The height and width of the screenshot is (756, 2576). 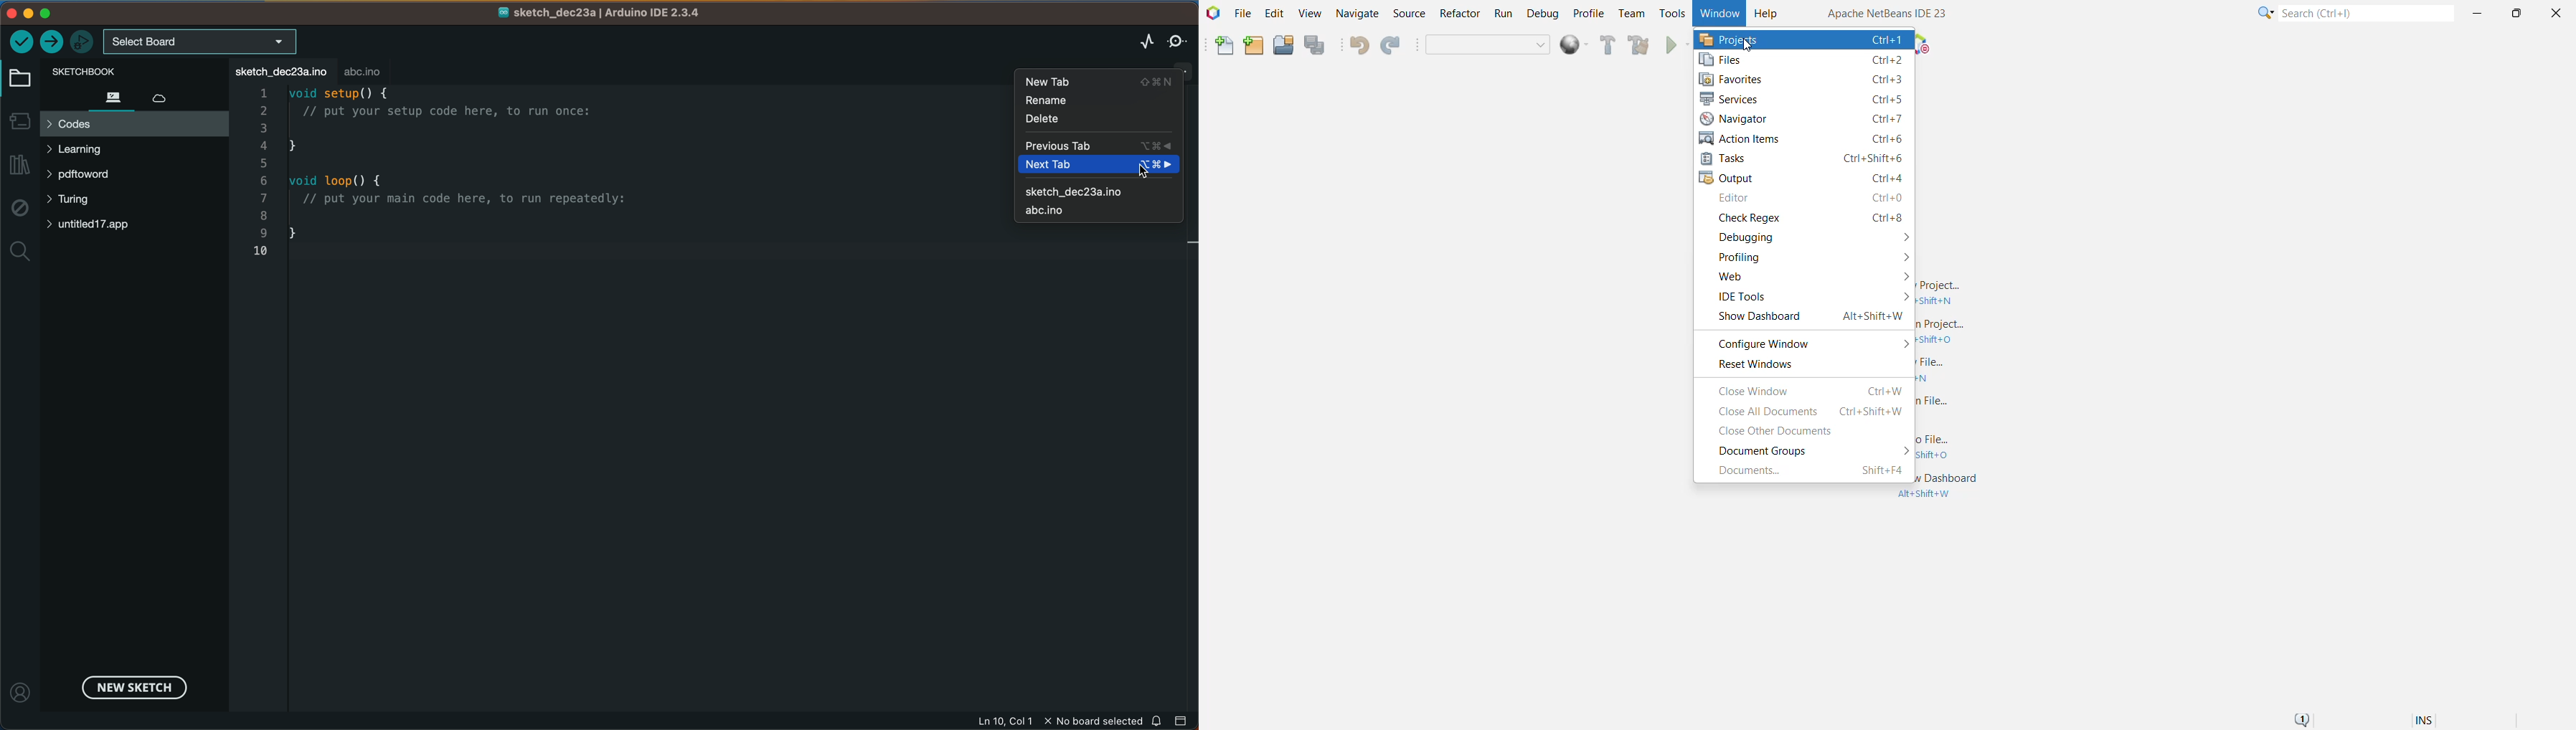 What do you see at coordinates (1811, 390) in the screenshot?
I see `Close Window` at bounding box center [1811, 390].